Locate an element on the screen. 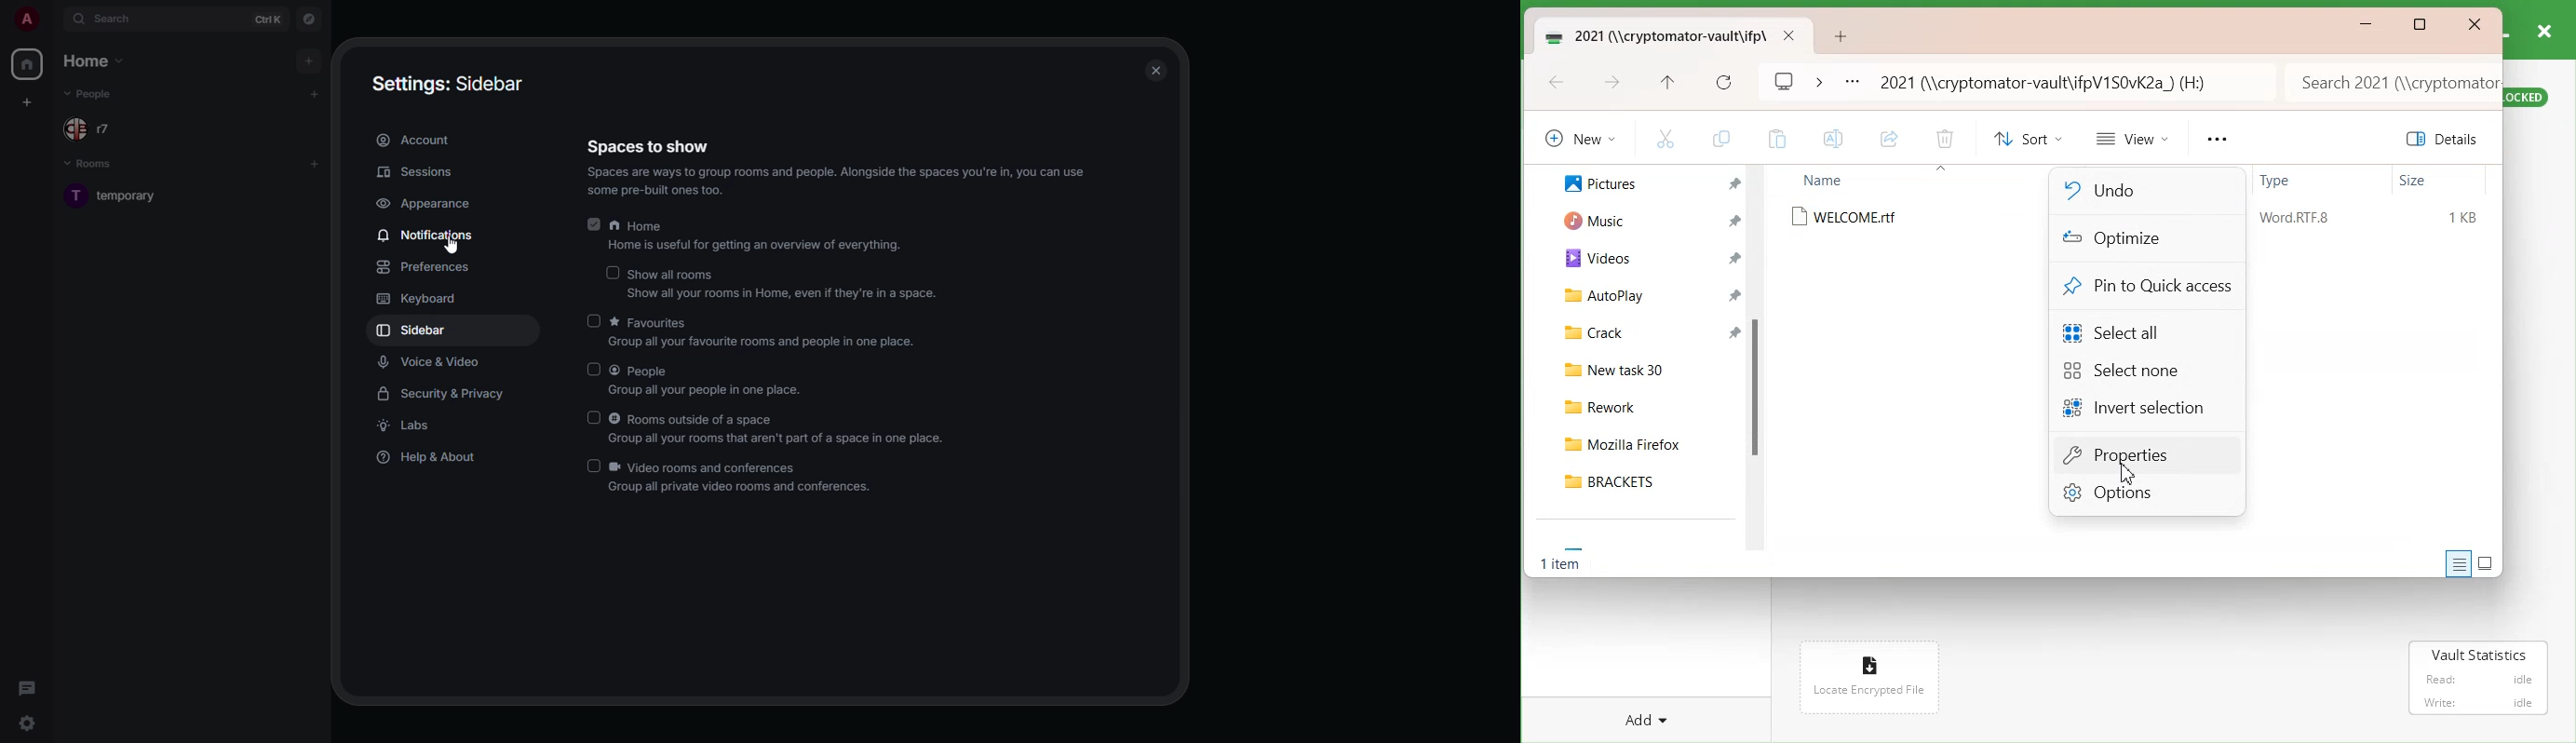 This screenshot has width=2576, height=756. preferences is located at coordinates (426, 268).